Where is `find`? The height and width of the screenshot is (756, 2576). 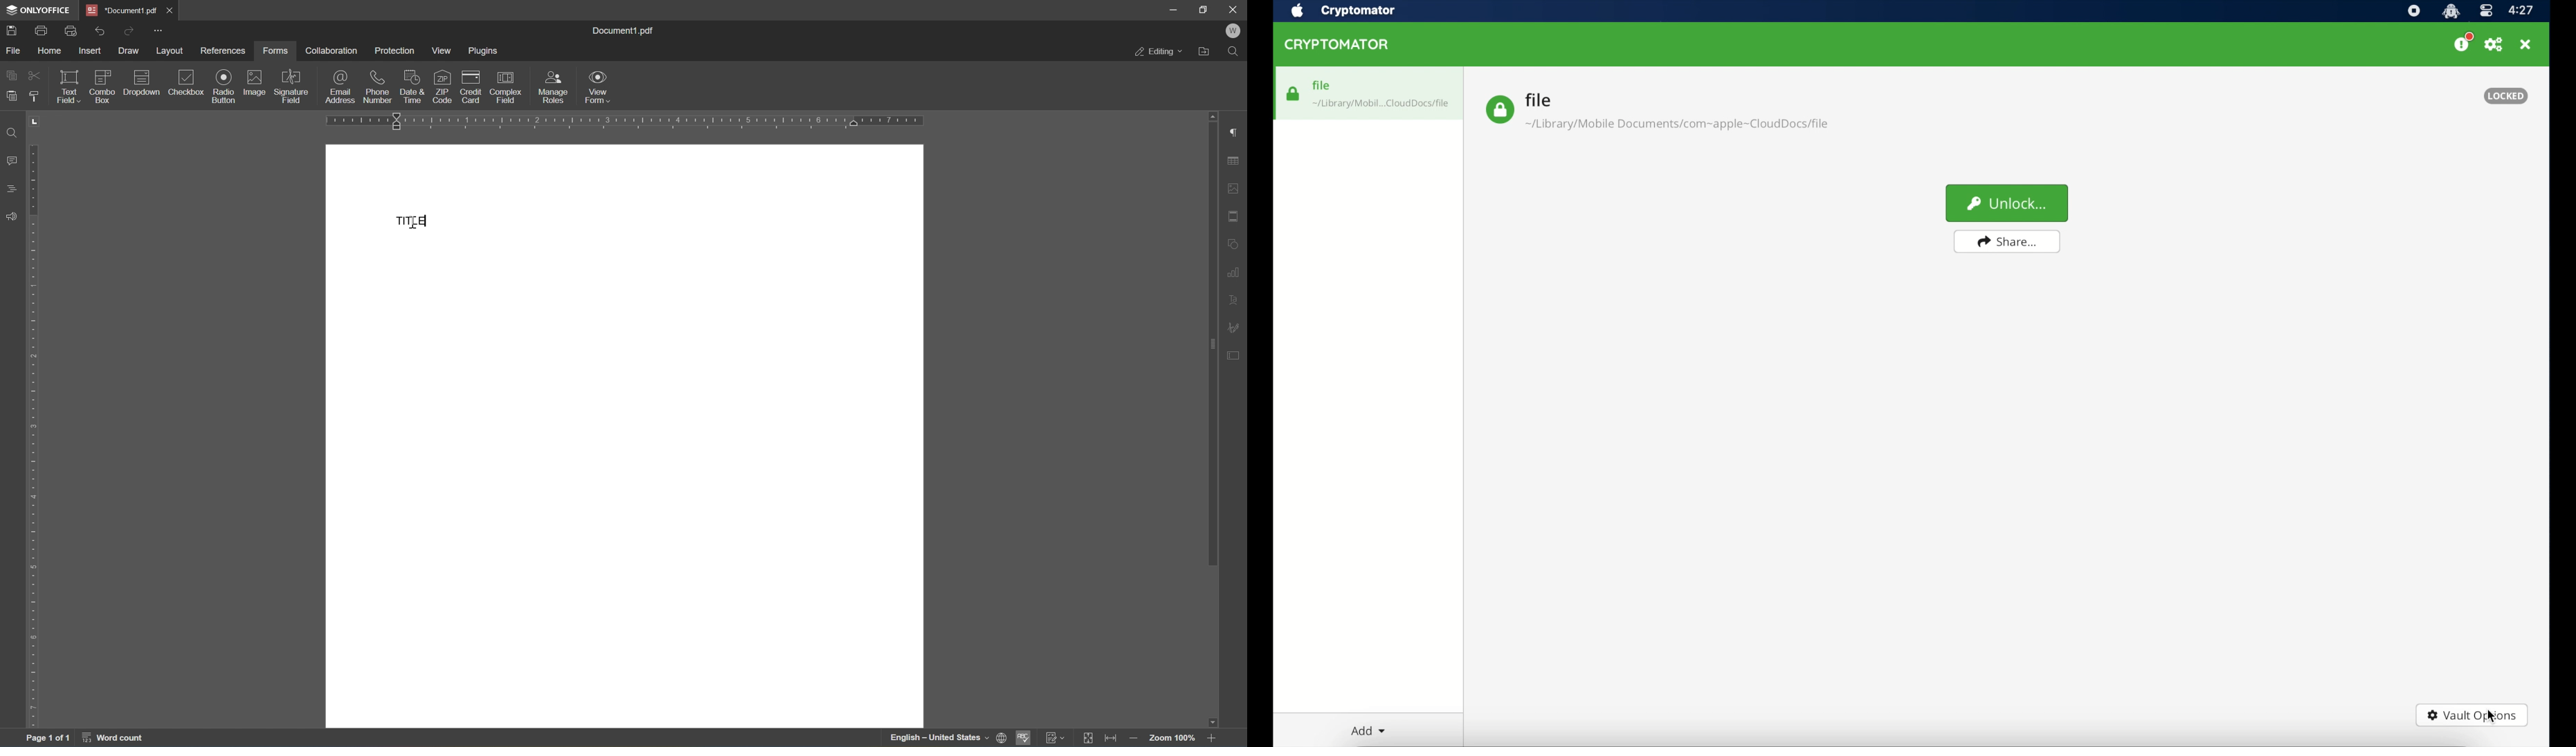 find is located at coordinates (14, 132).